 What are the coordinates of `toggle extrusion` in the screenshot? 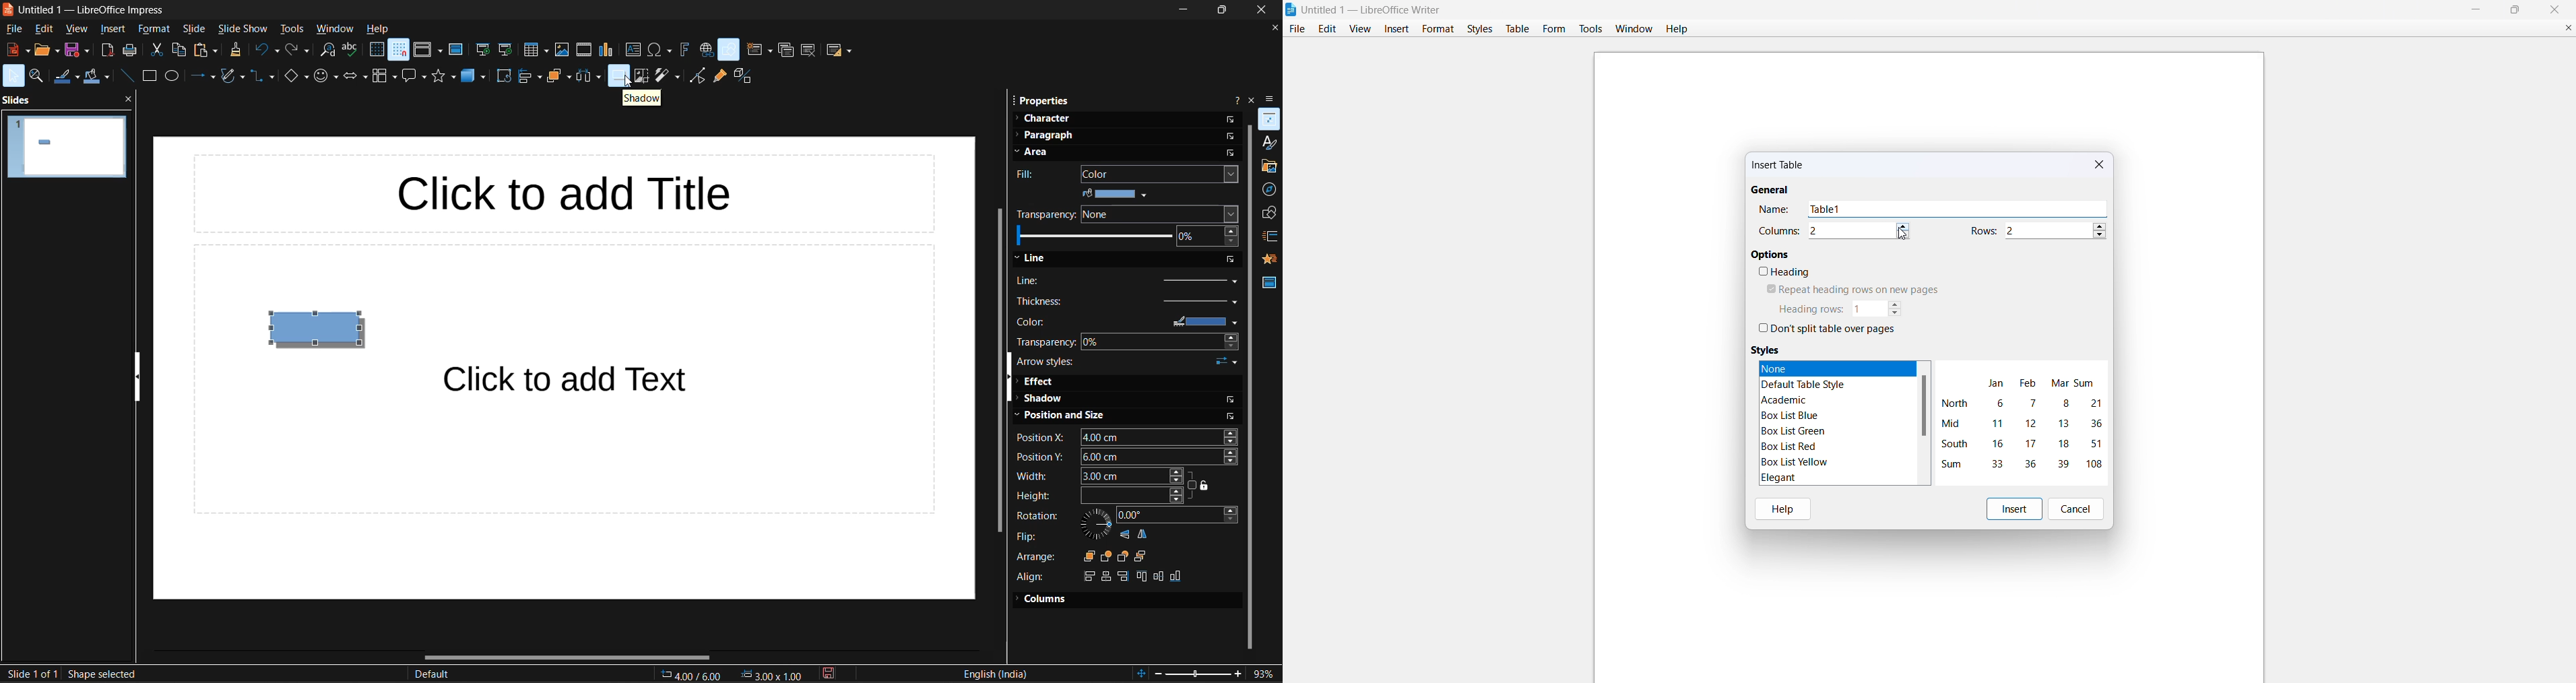 It's located at (742, 74).